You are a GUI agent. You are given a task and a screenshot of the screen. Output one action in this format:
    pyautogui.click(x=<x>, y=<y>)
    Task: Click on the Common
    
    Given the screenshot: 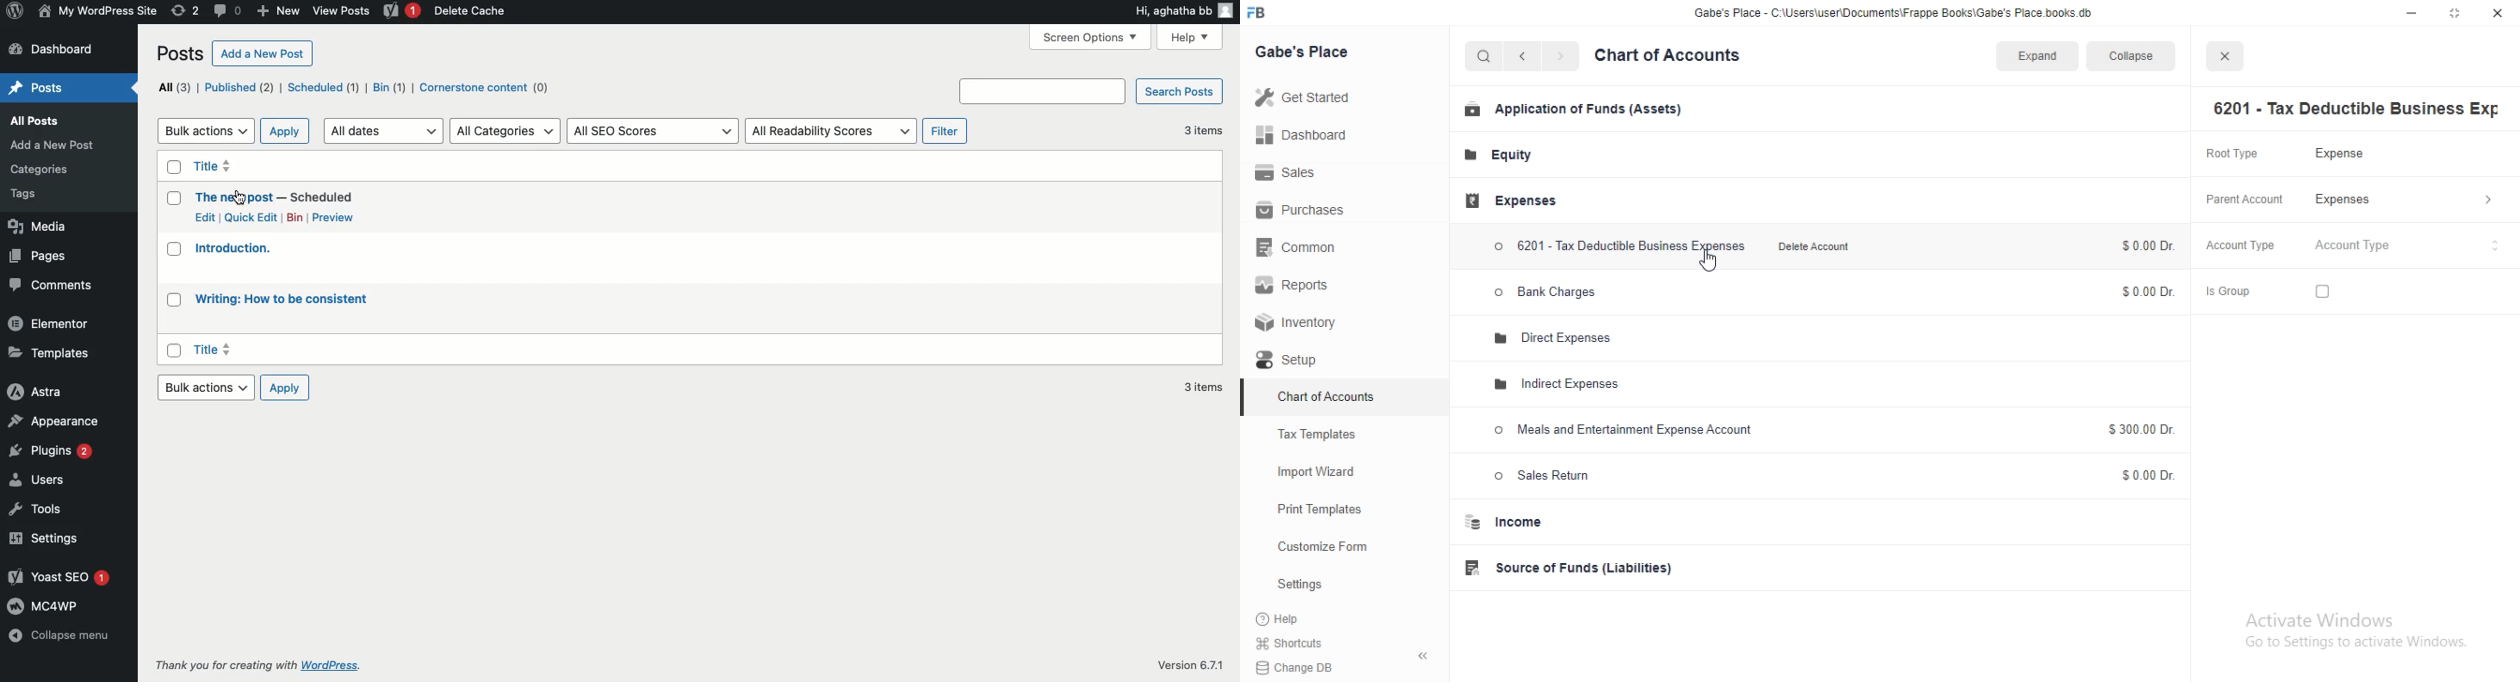 What is the action you would take?
    pyautogui.click(x=1302, y=250)
    